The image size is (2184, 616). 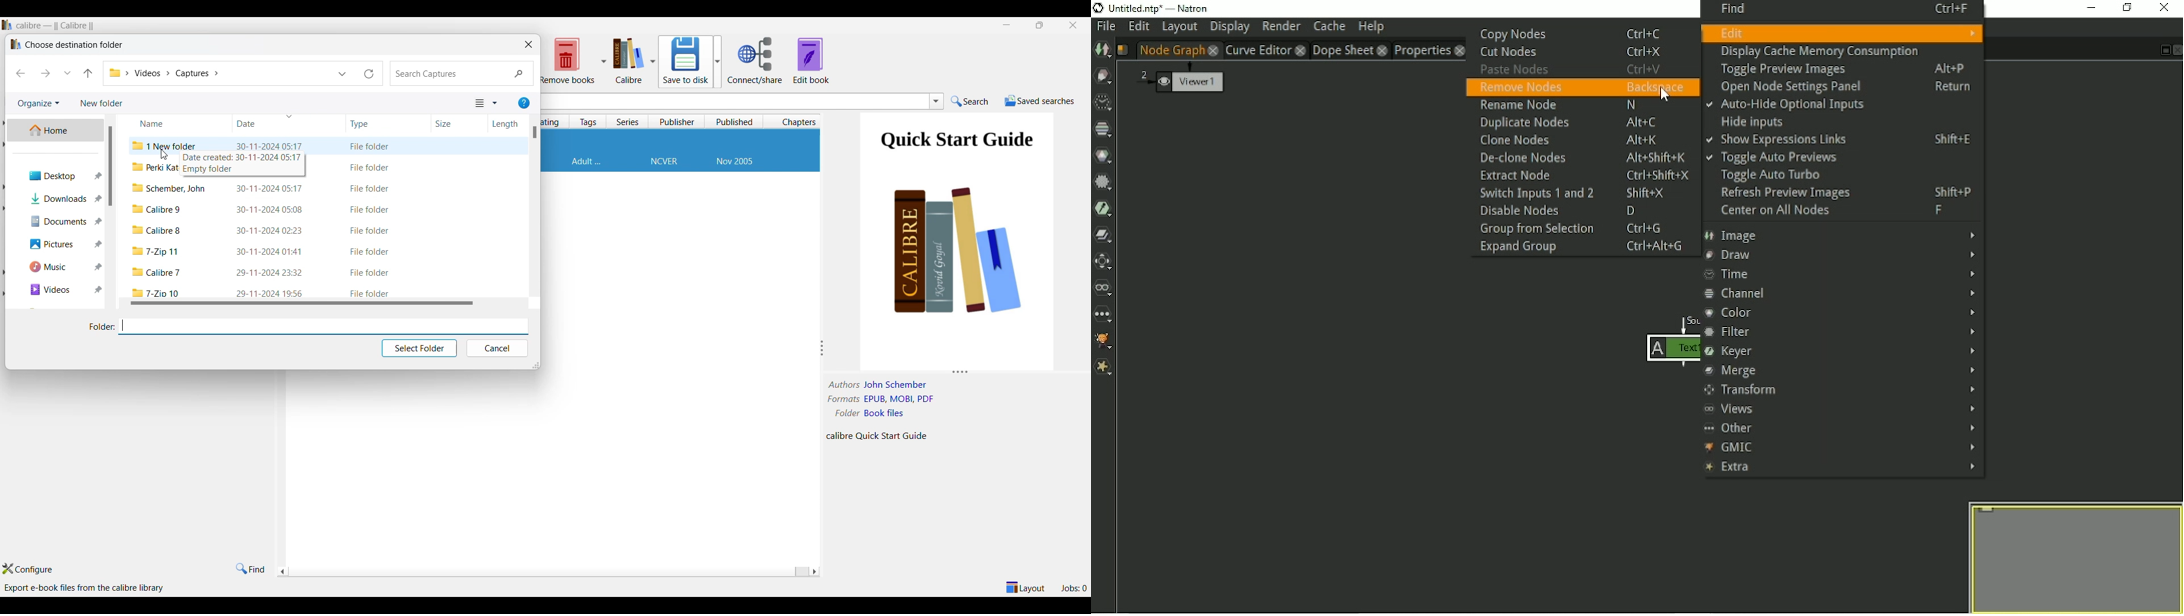 I want to click on Publisher, so click(x=664, y=162).